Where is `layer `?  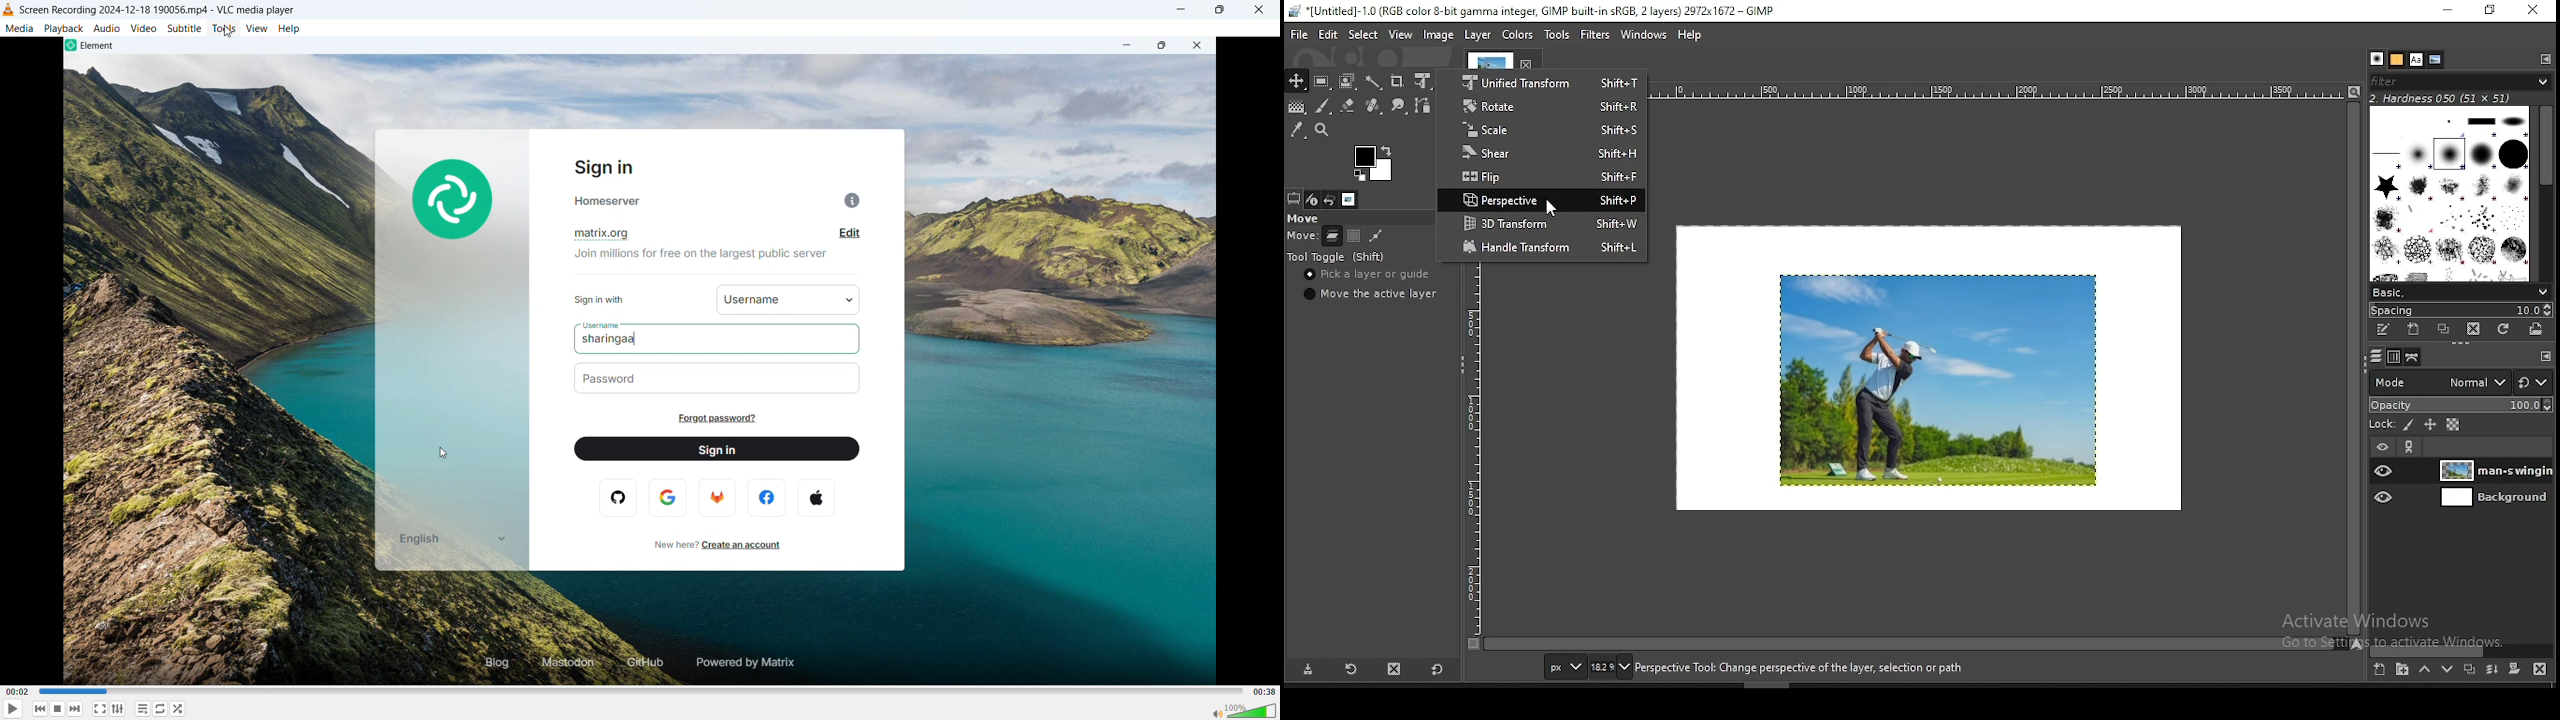
layer  is located at coordinates (2492, 498).